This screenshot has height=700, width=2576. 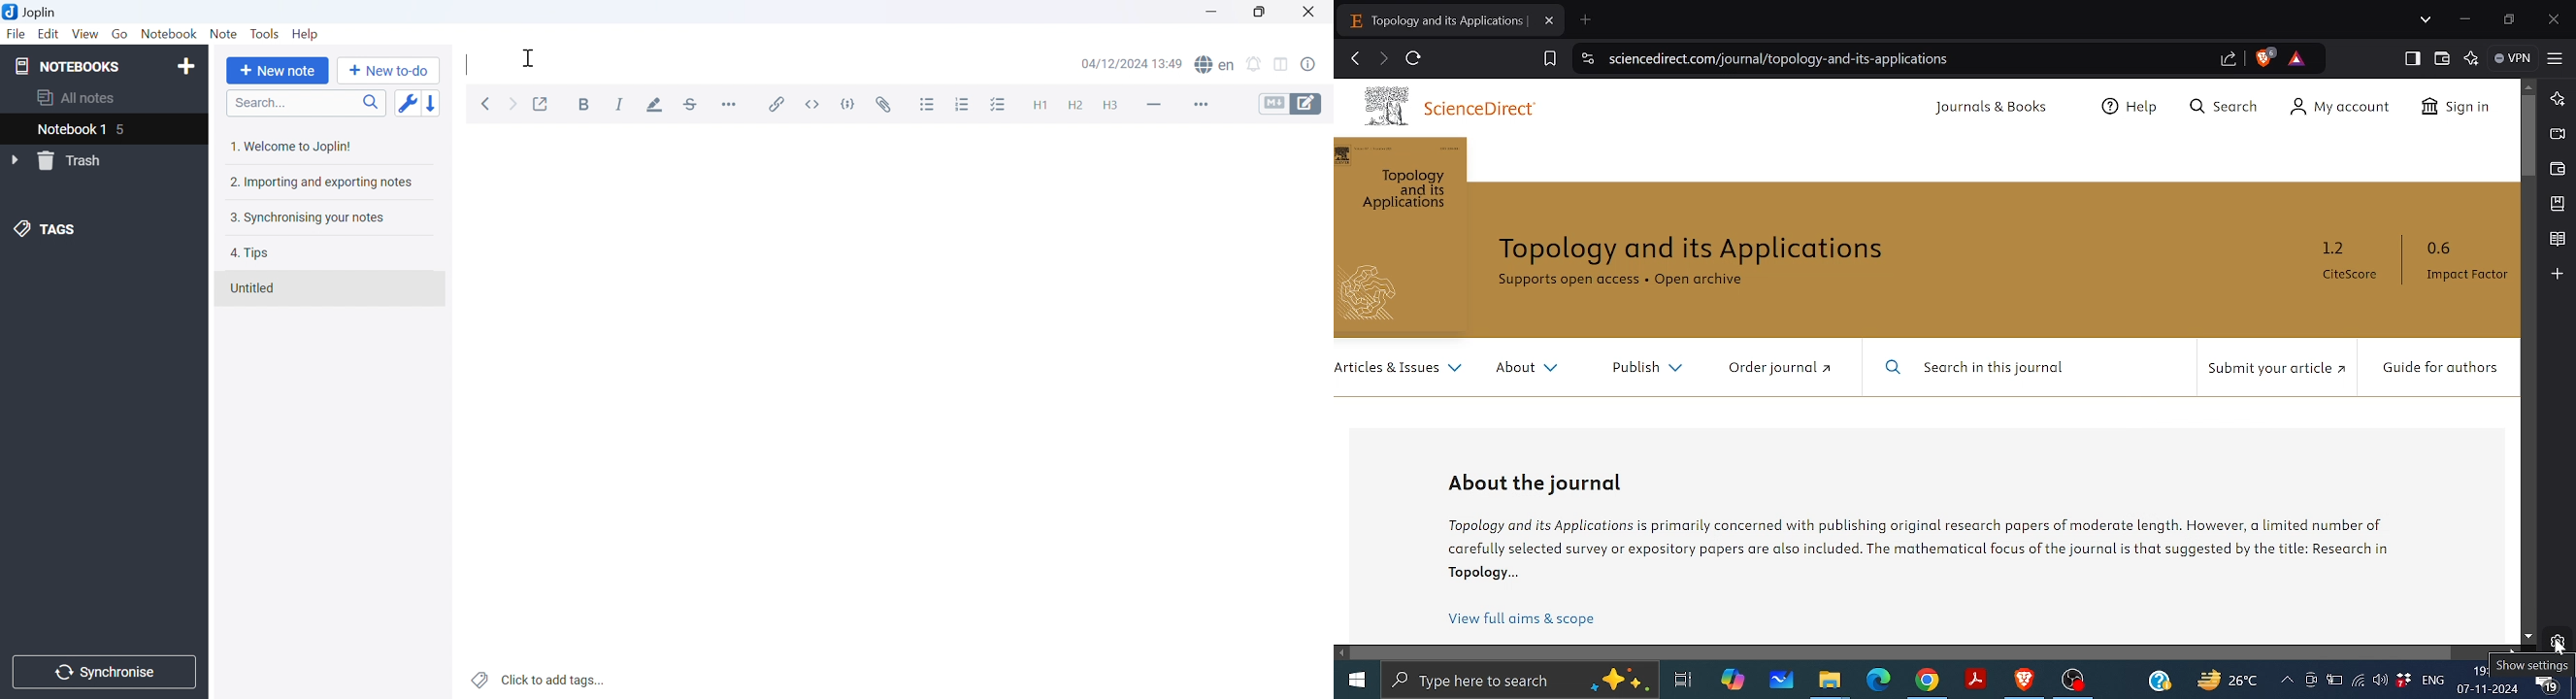 I want to click on Untitled, so click(x=255, y=288).